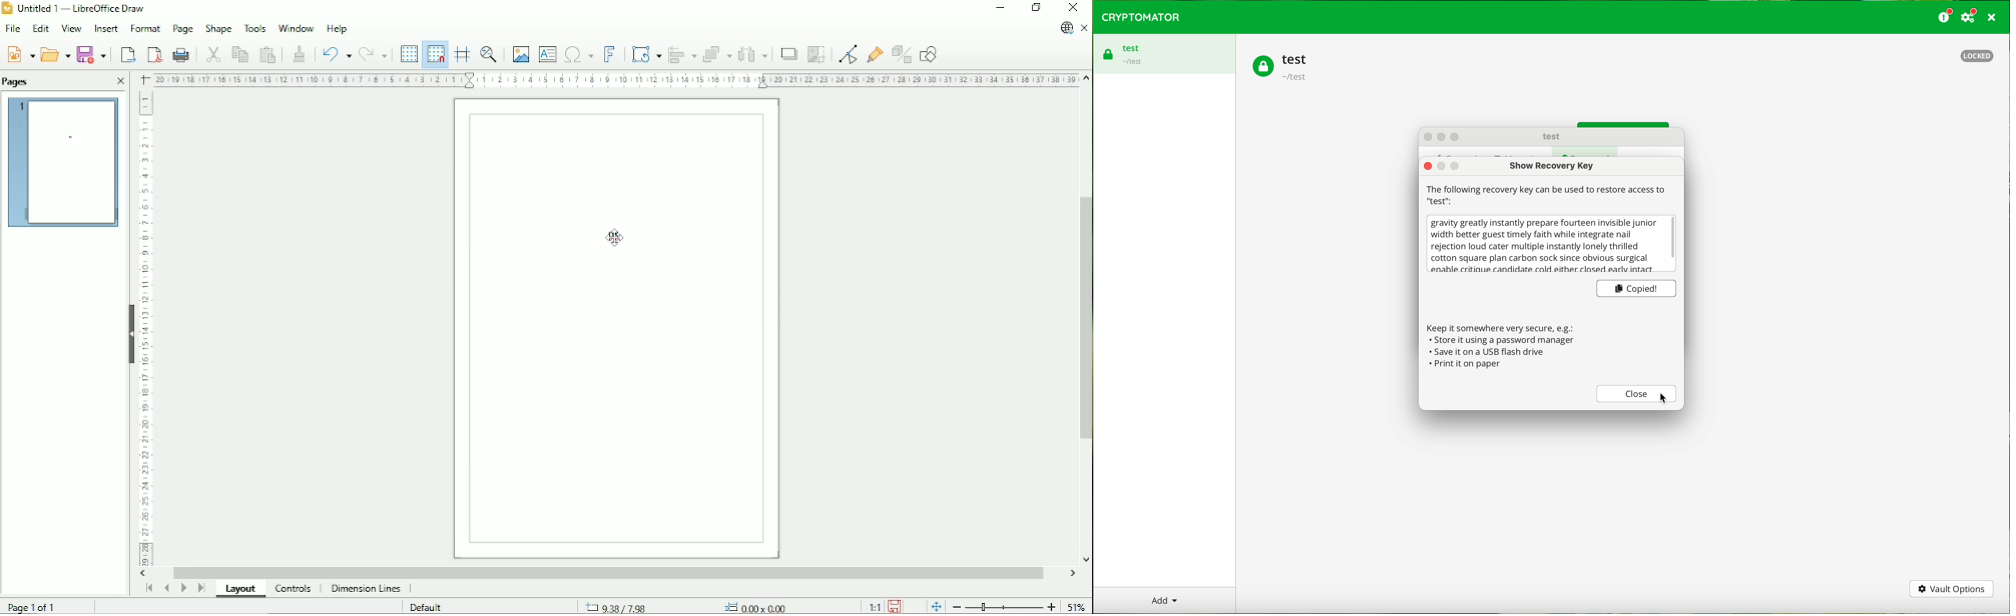  I want to click on Export, so click(127, 55).